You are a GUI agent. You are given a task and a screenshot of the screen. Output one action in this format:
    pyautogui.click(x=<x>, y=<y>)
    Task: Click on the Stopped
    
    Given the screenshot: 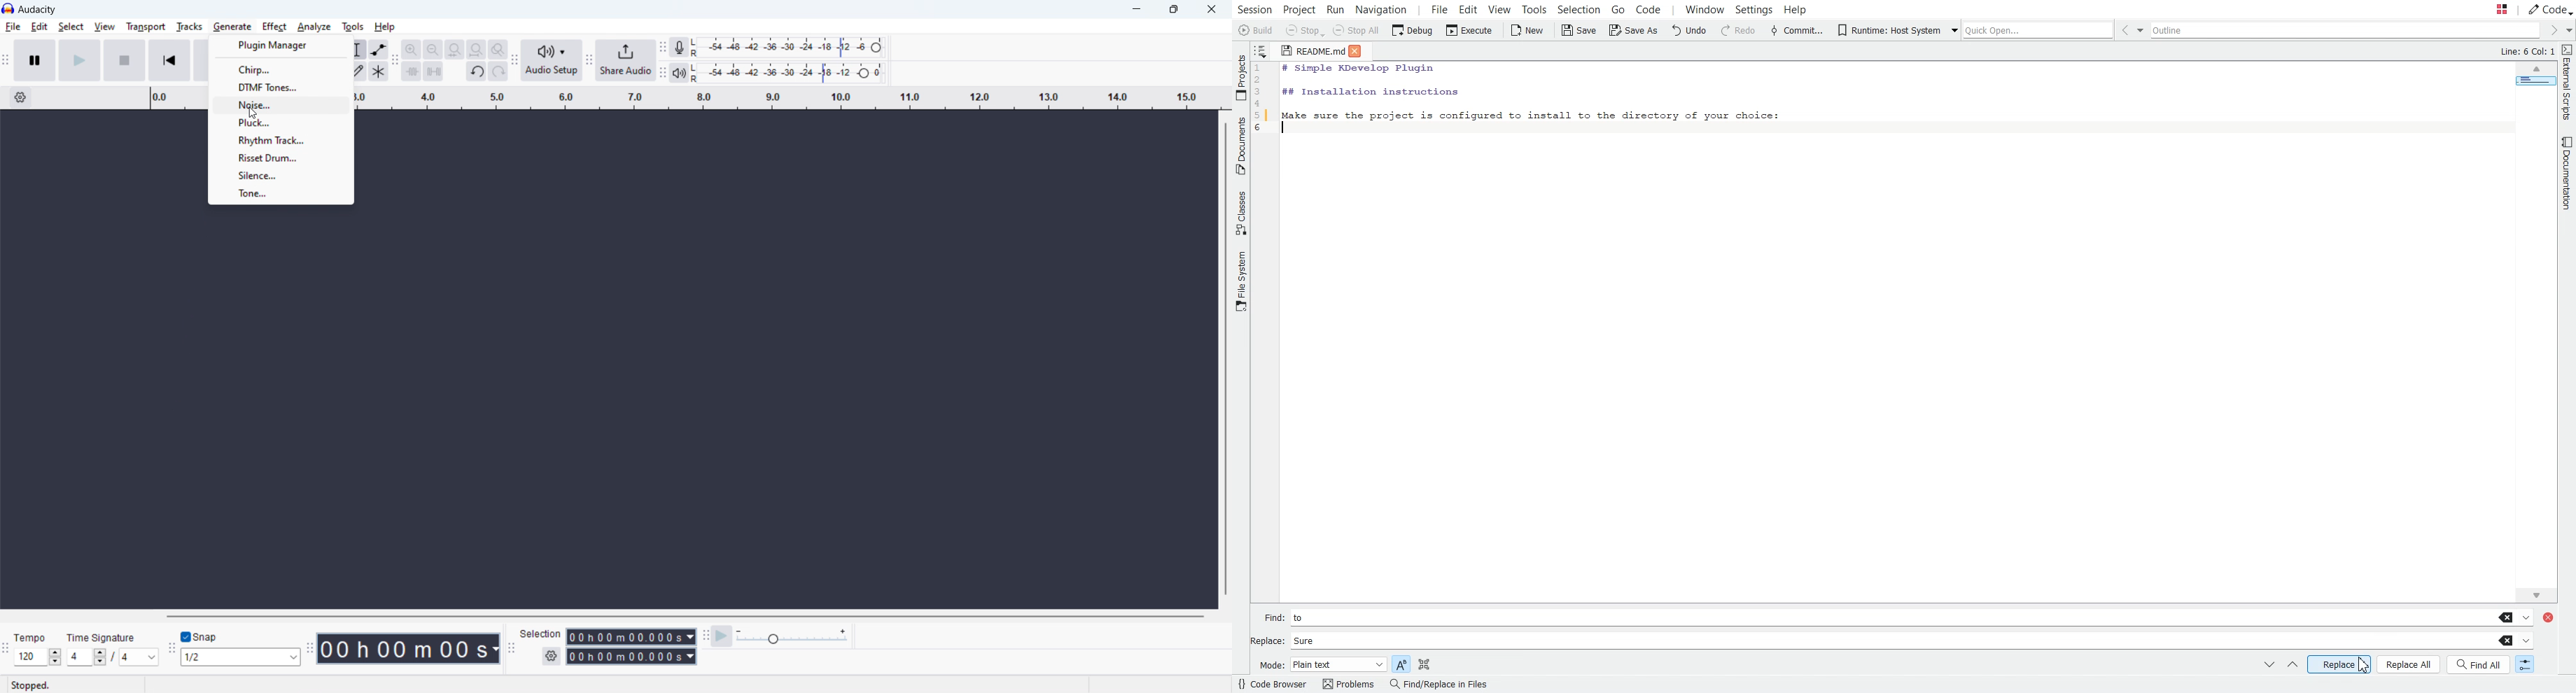 What is the action you would take?
    pyautogui.click(x=31, y=685)
    